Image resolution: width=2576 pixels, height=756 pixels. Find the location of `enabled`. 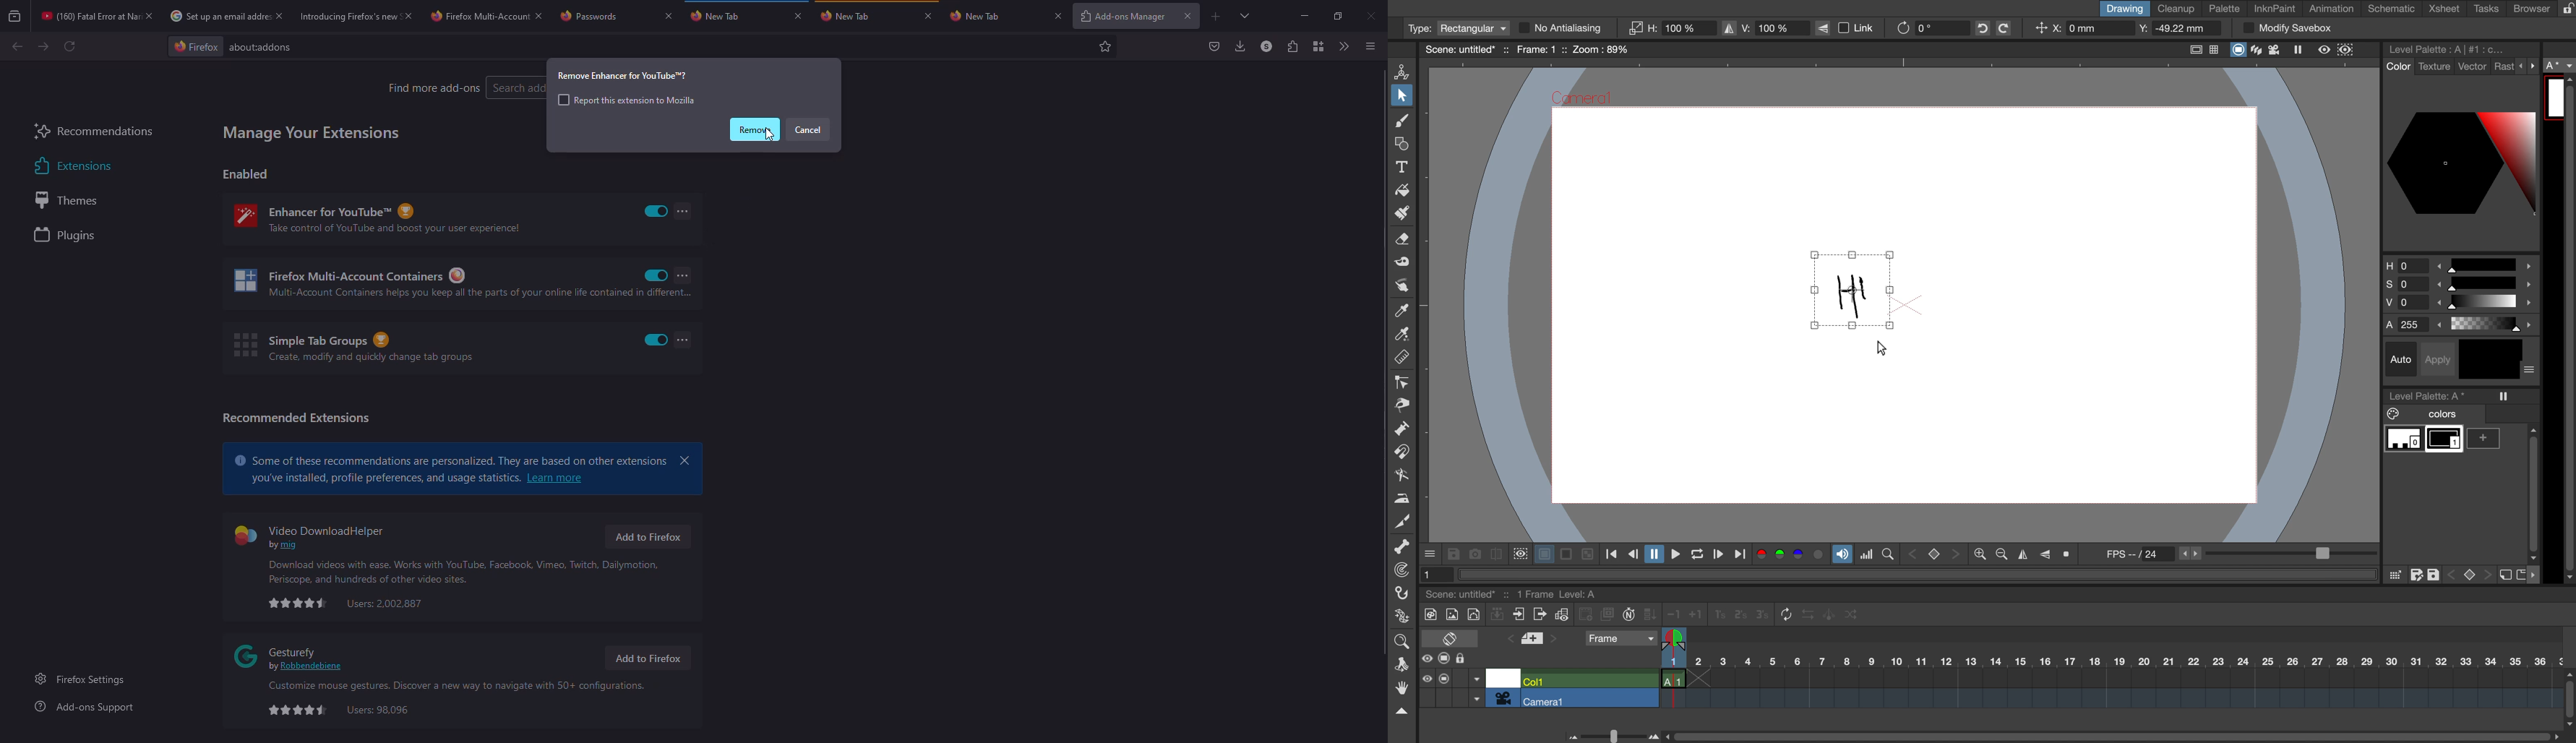

enabled is located at coordinates (656, 211).